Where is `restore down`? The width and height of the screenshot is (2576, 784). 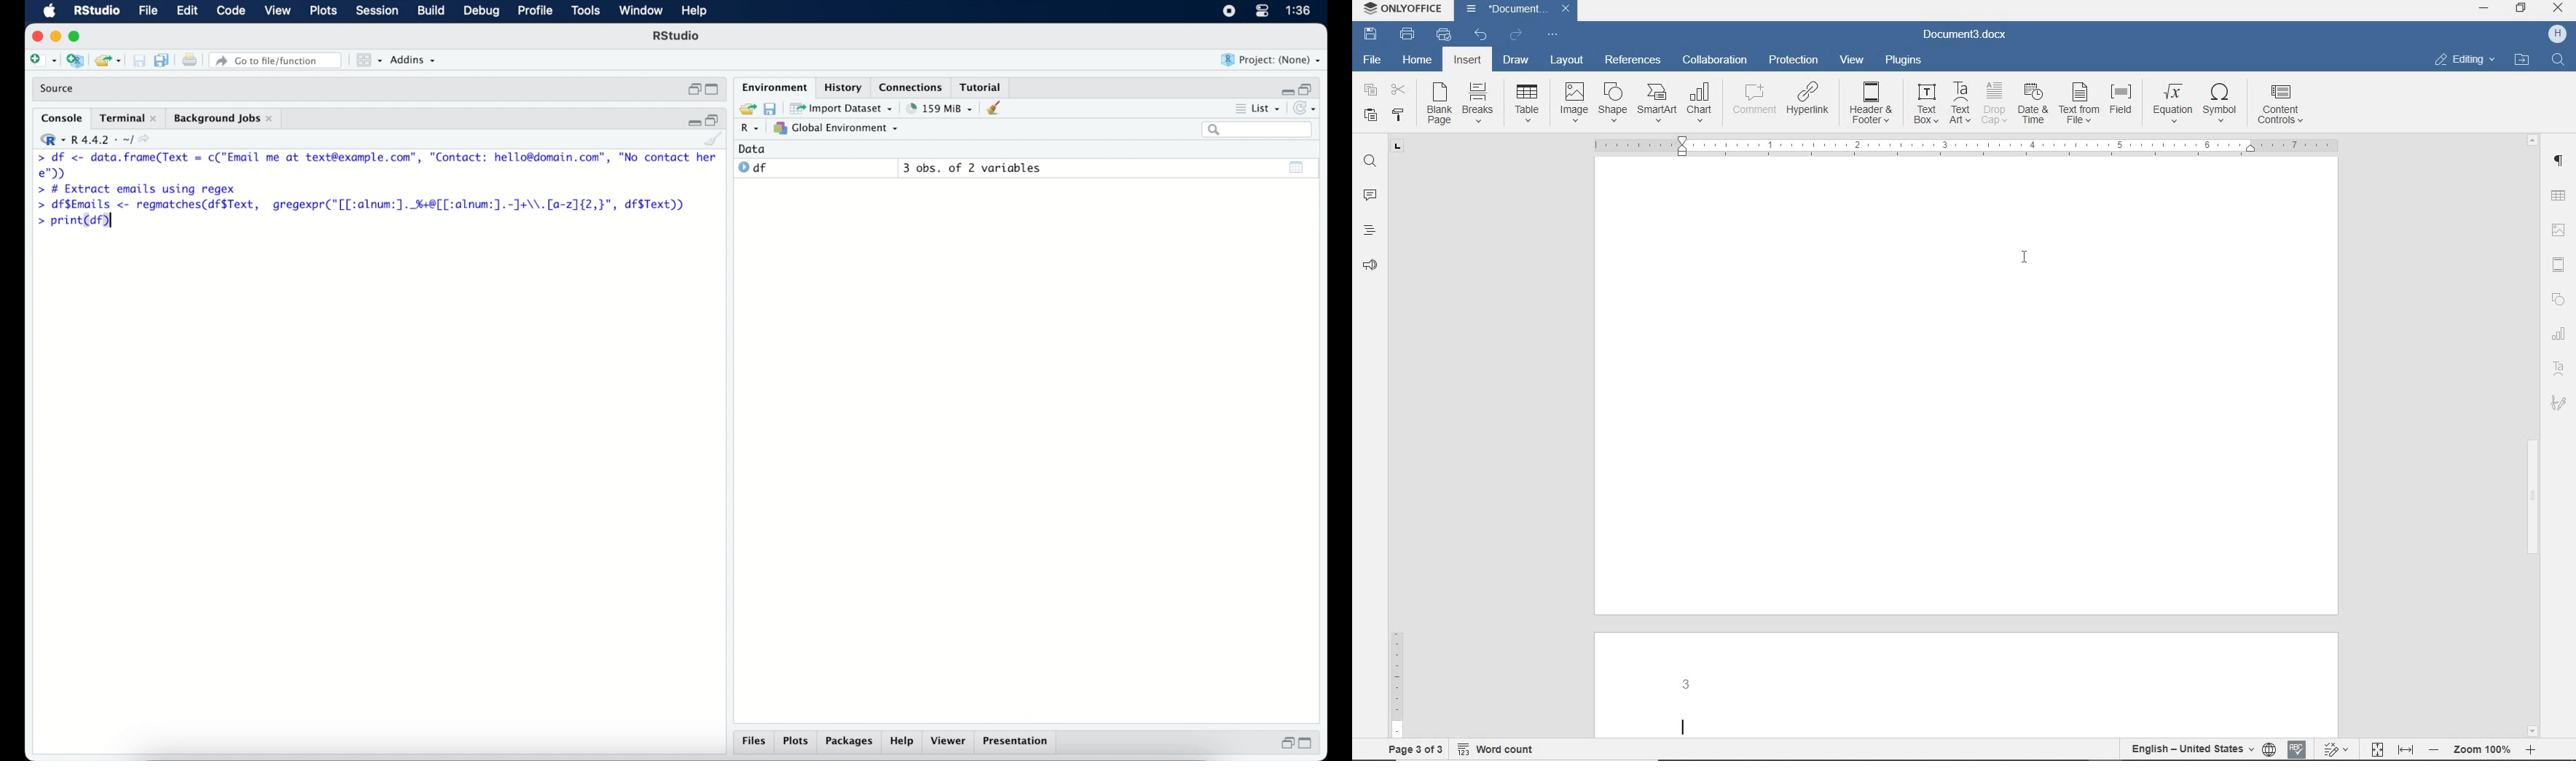 restore down is located at coordinates (1286, 745).